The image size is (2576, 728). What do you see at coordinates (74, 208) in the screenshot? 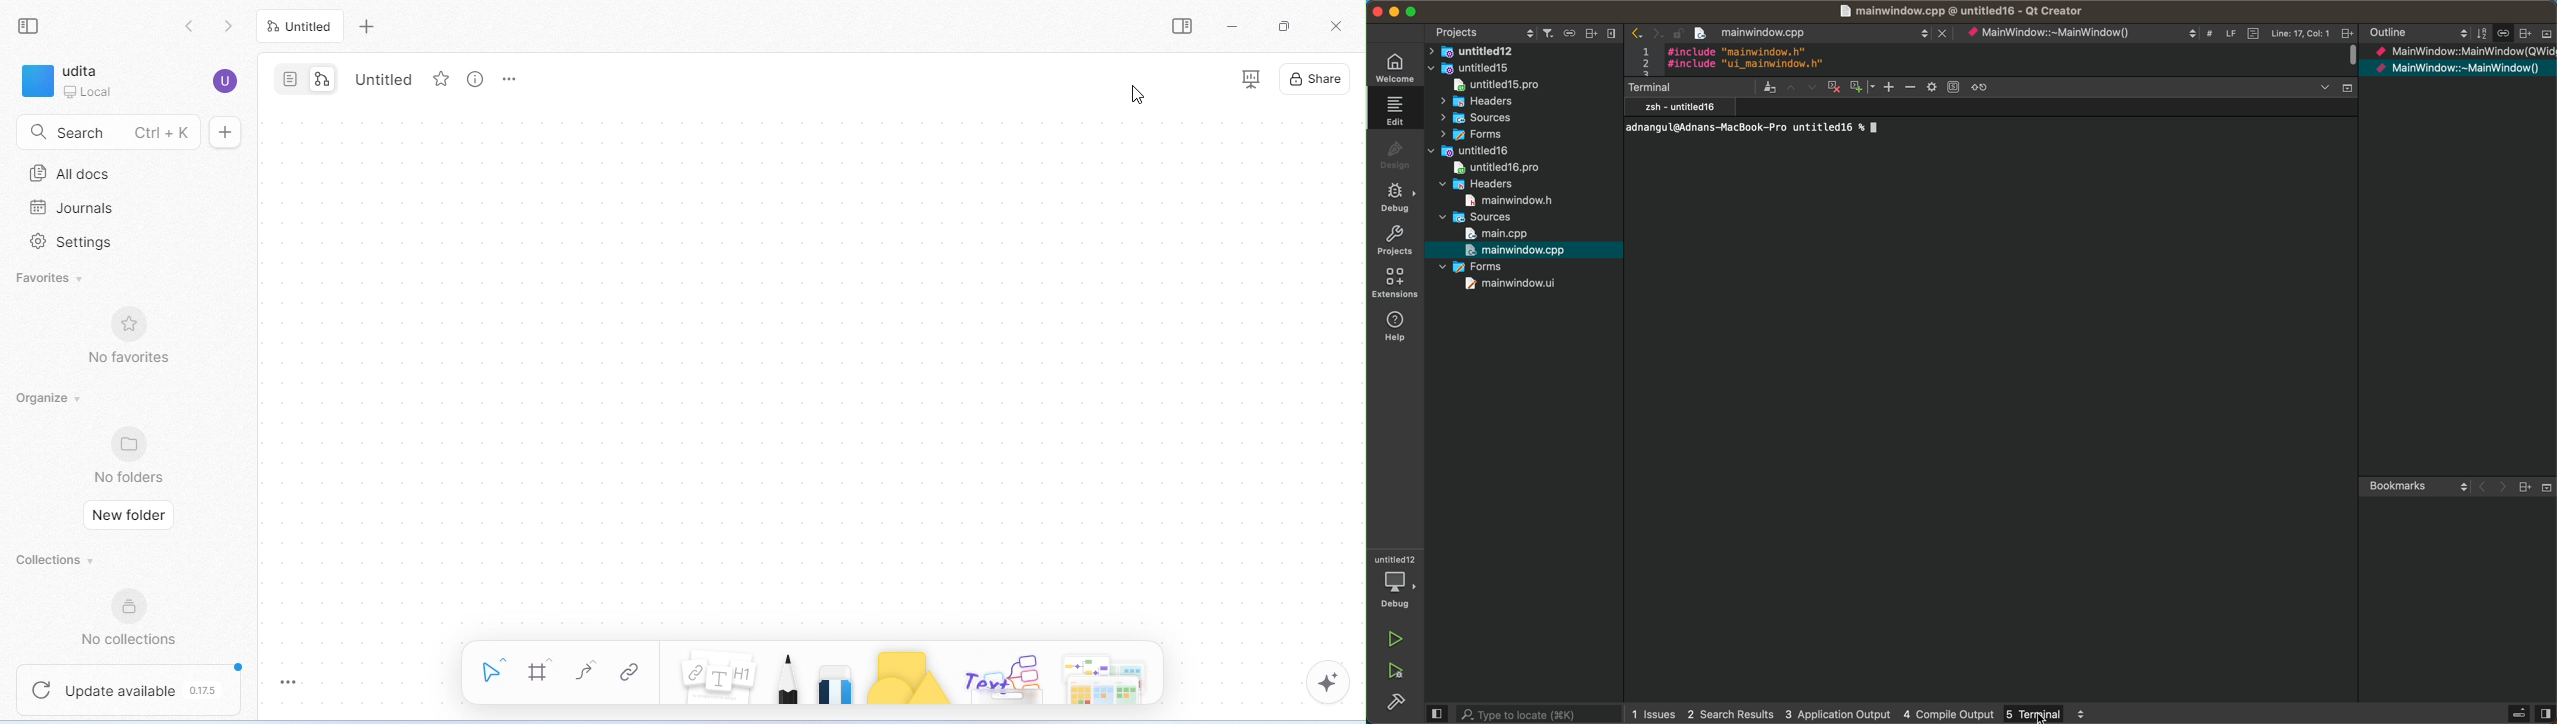
I see `journals` at bounding box center [74, 208].